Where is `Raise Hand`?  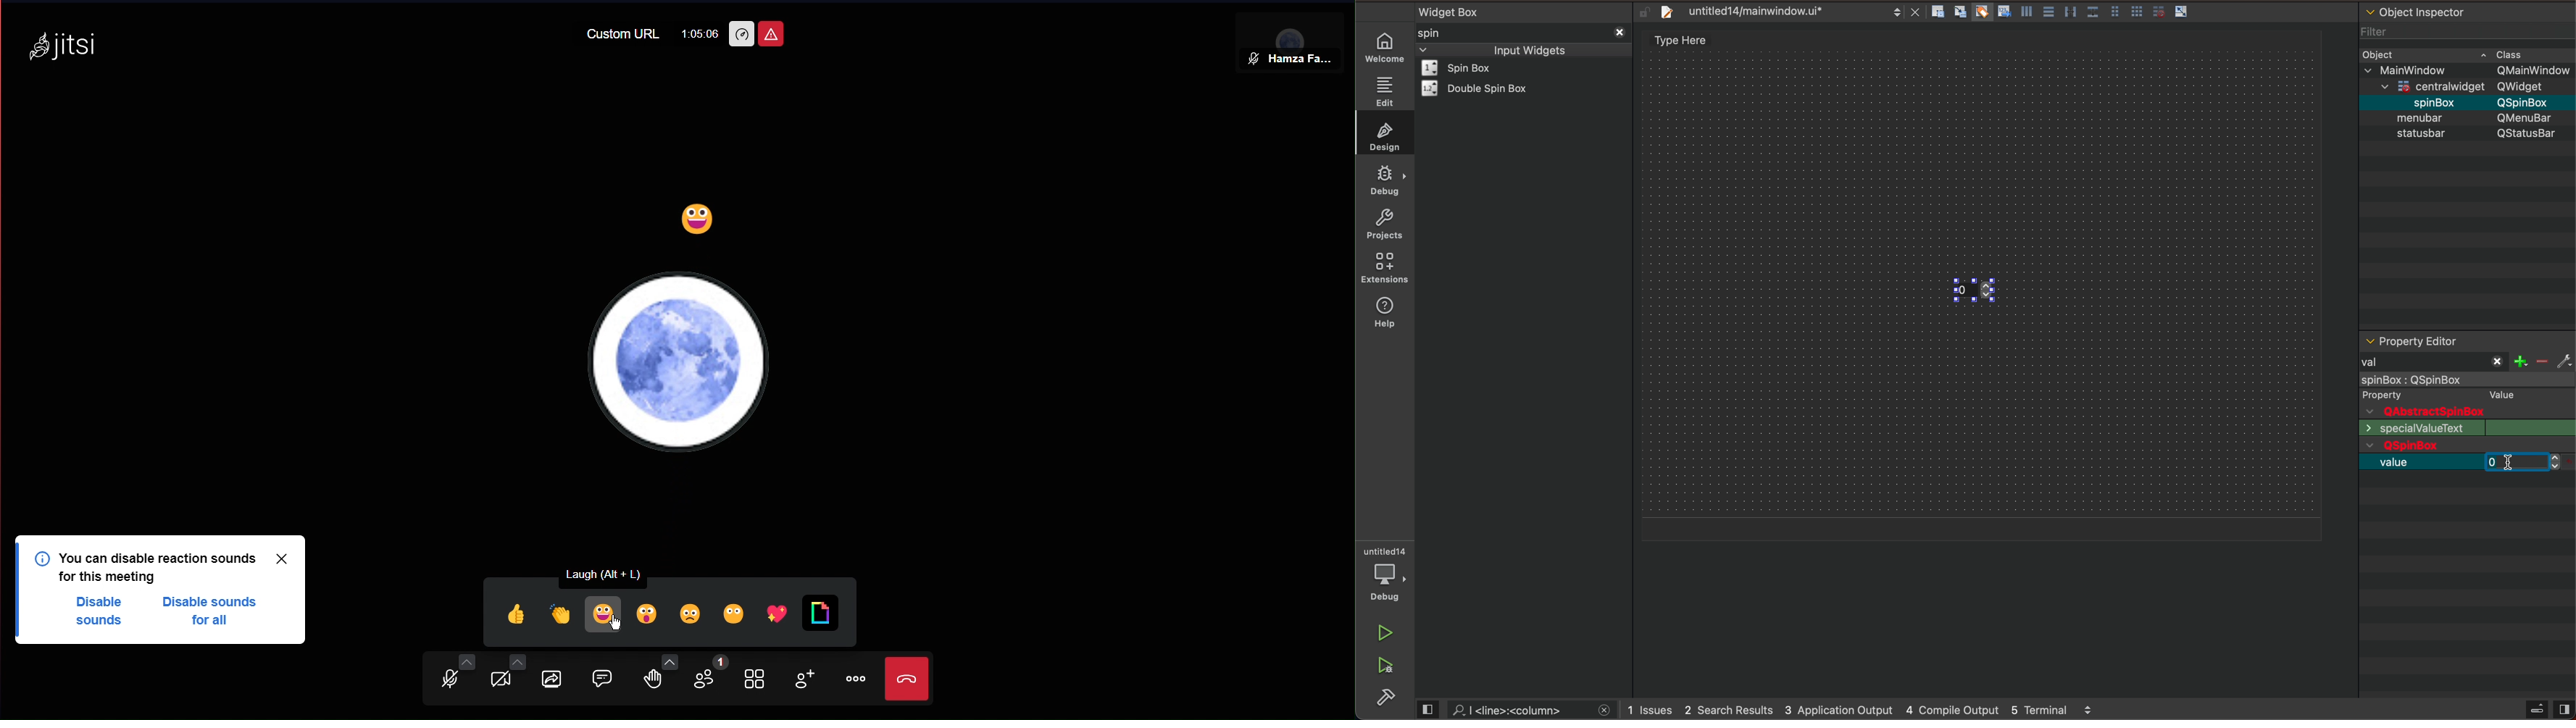
Raise Hand is located at coordinates (664, 680).